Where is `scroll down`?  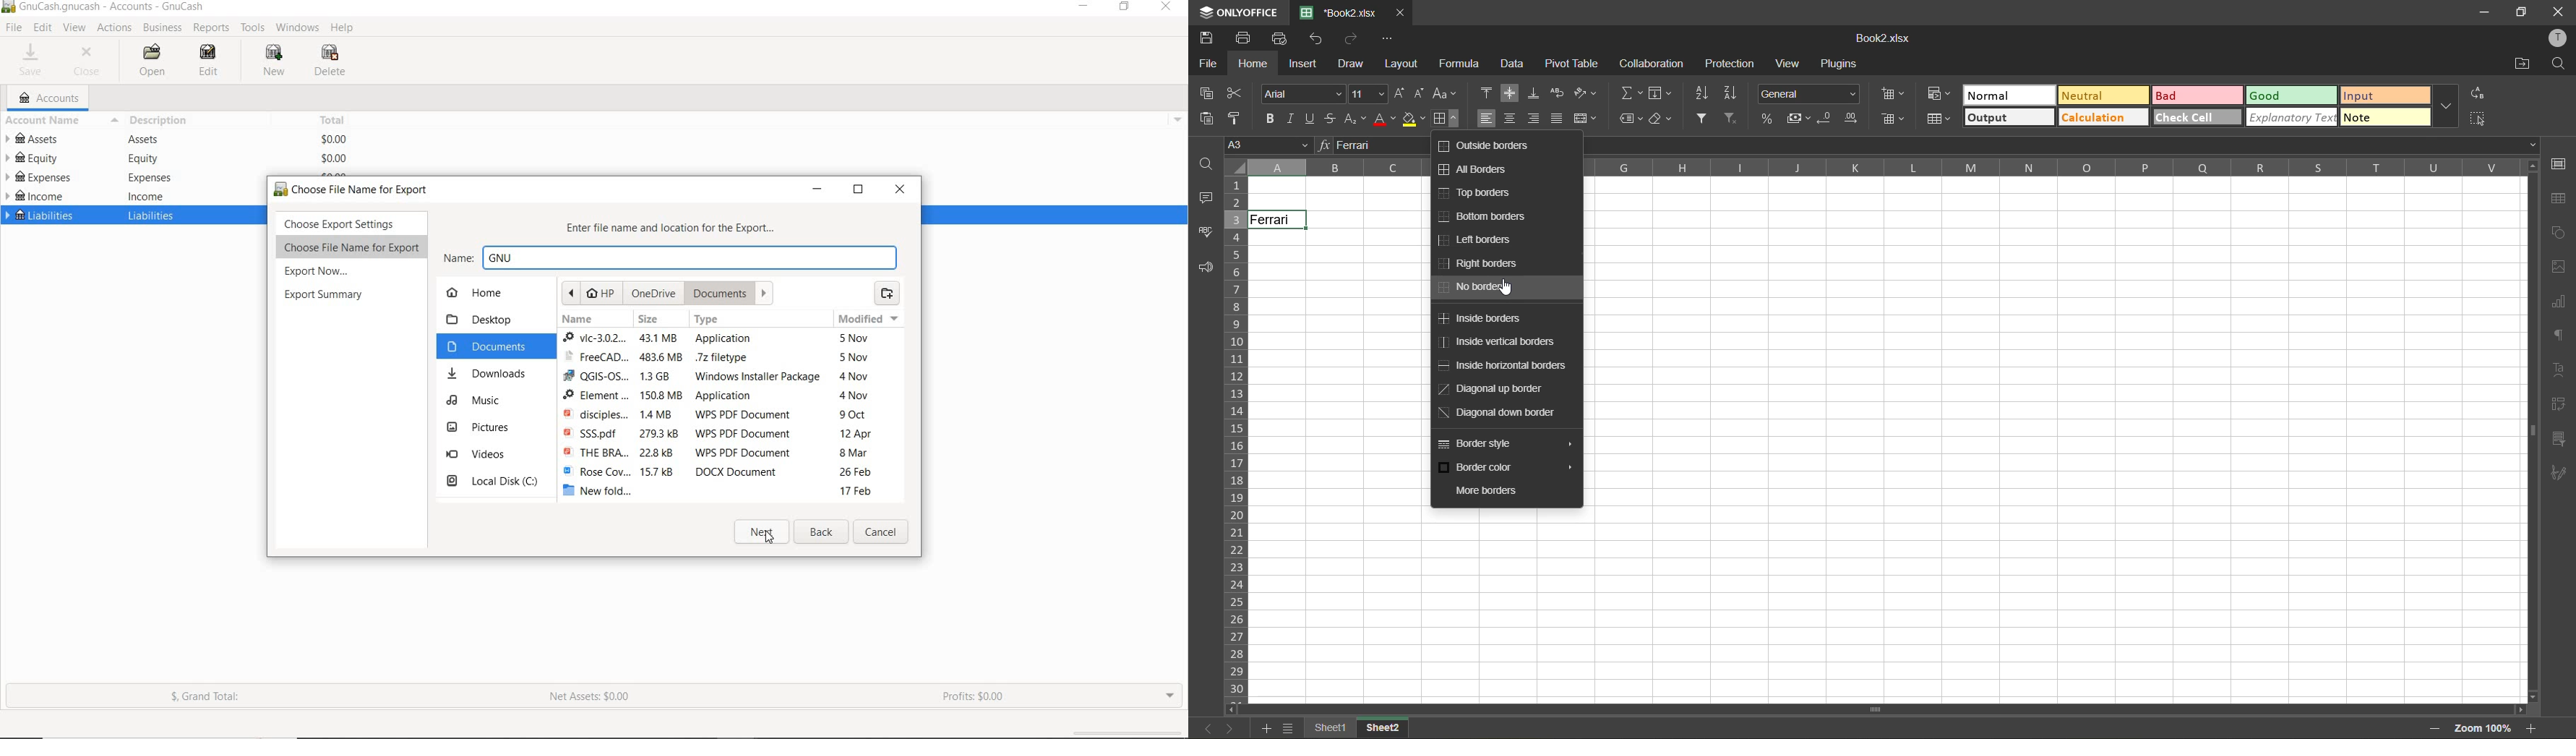
scroll down is located at coordinates (2534, 697).